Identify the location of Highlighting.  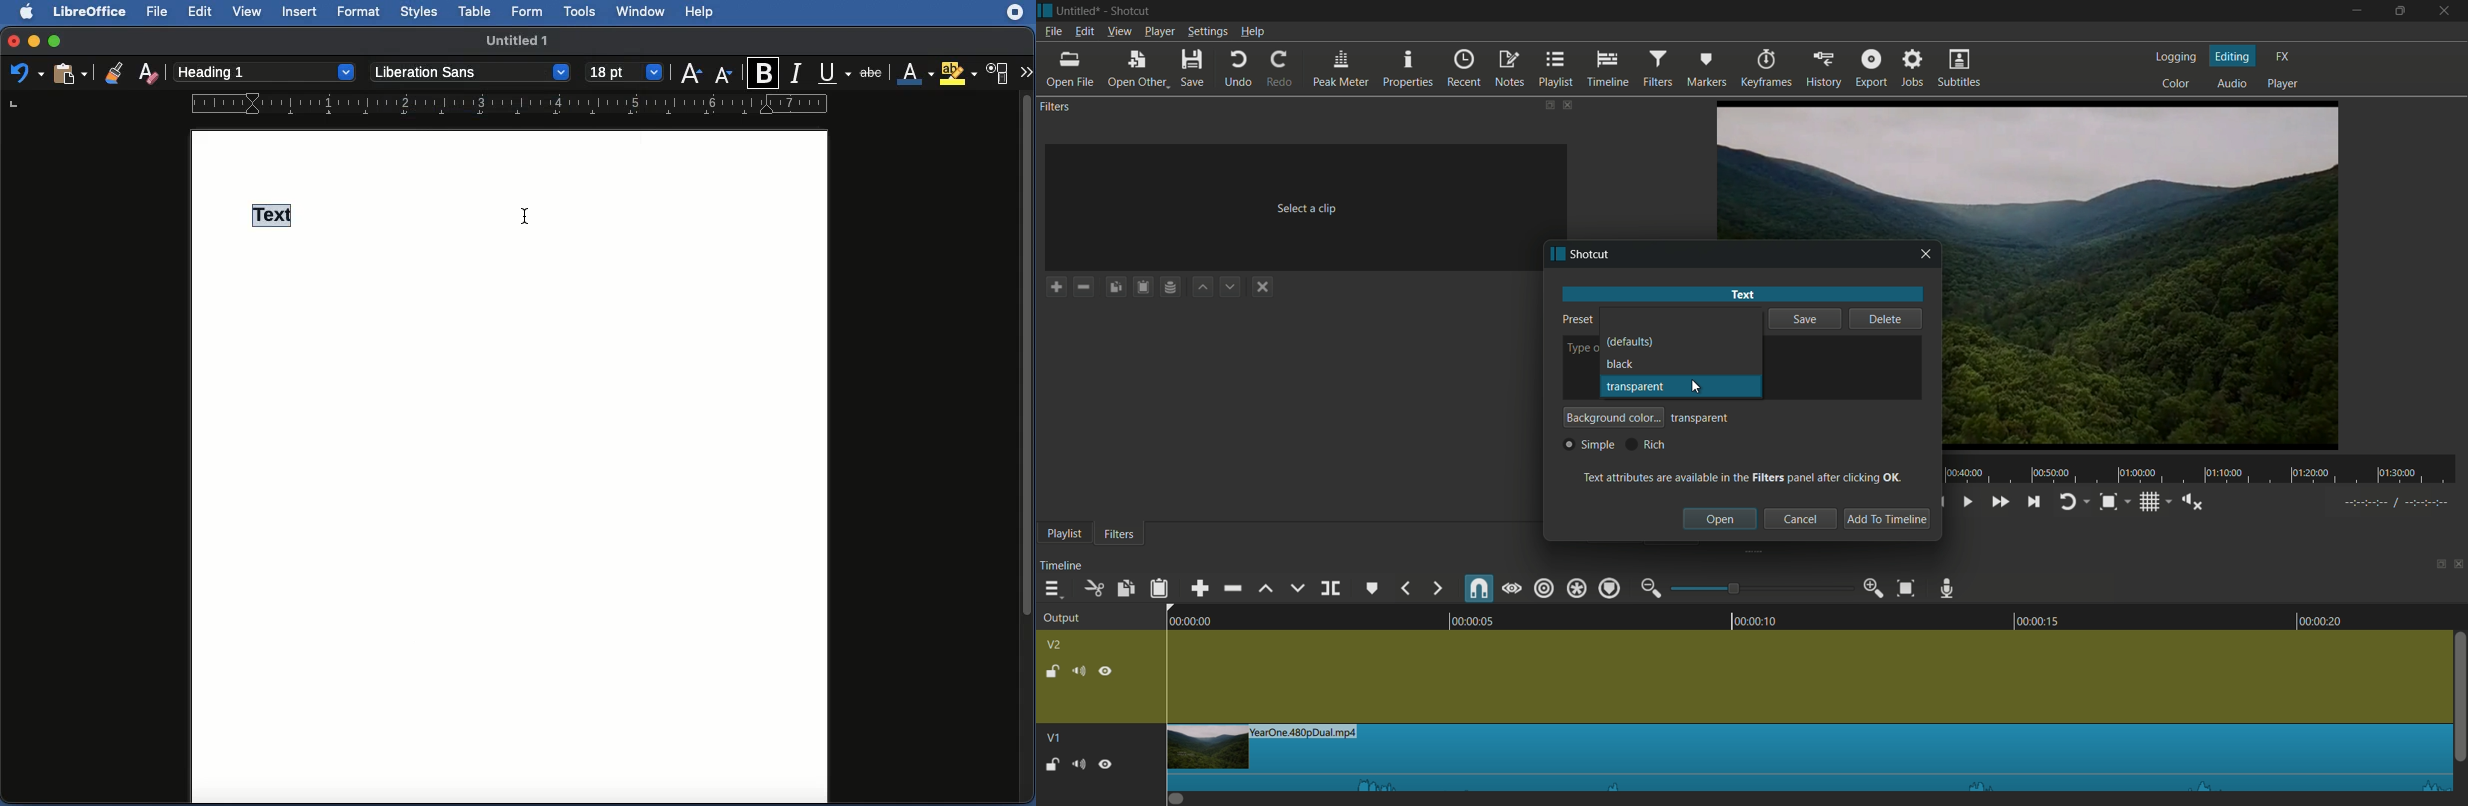
(958, 73).